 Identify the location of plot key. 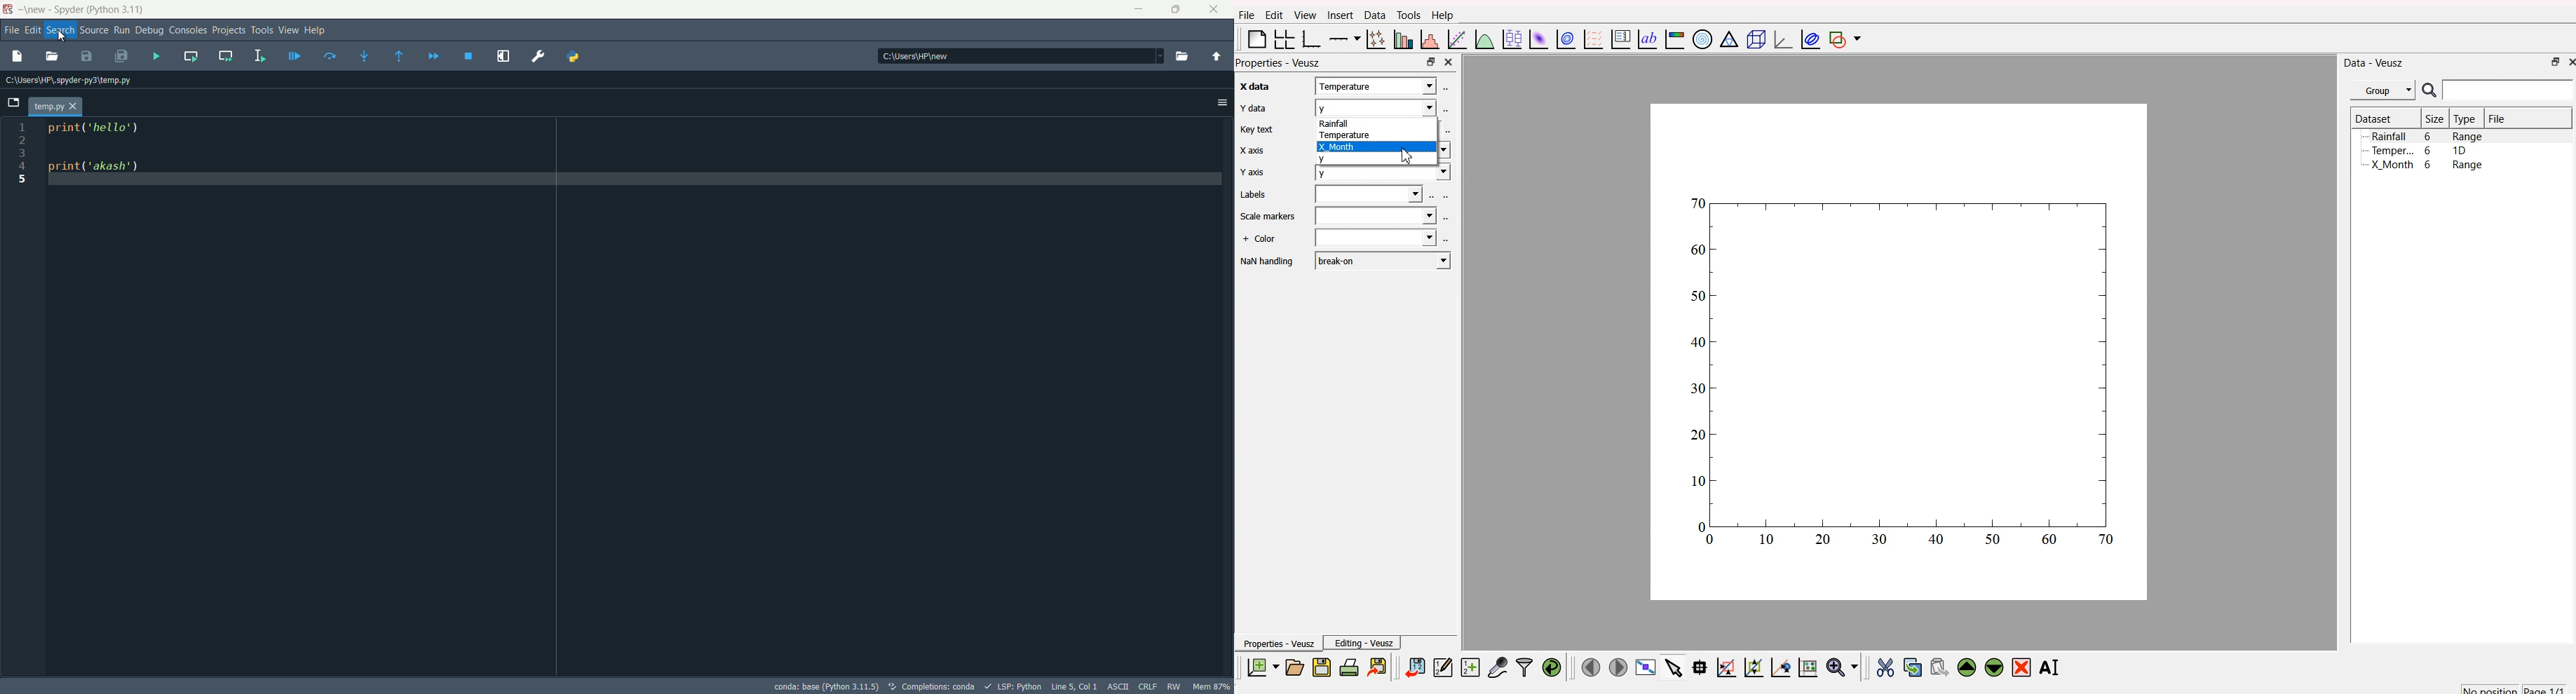
(1620, 40).